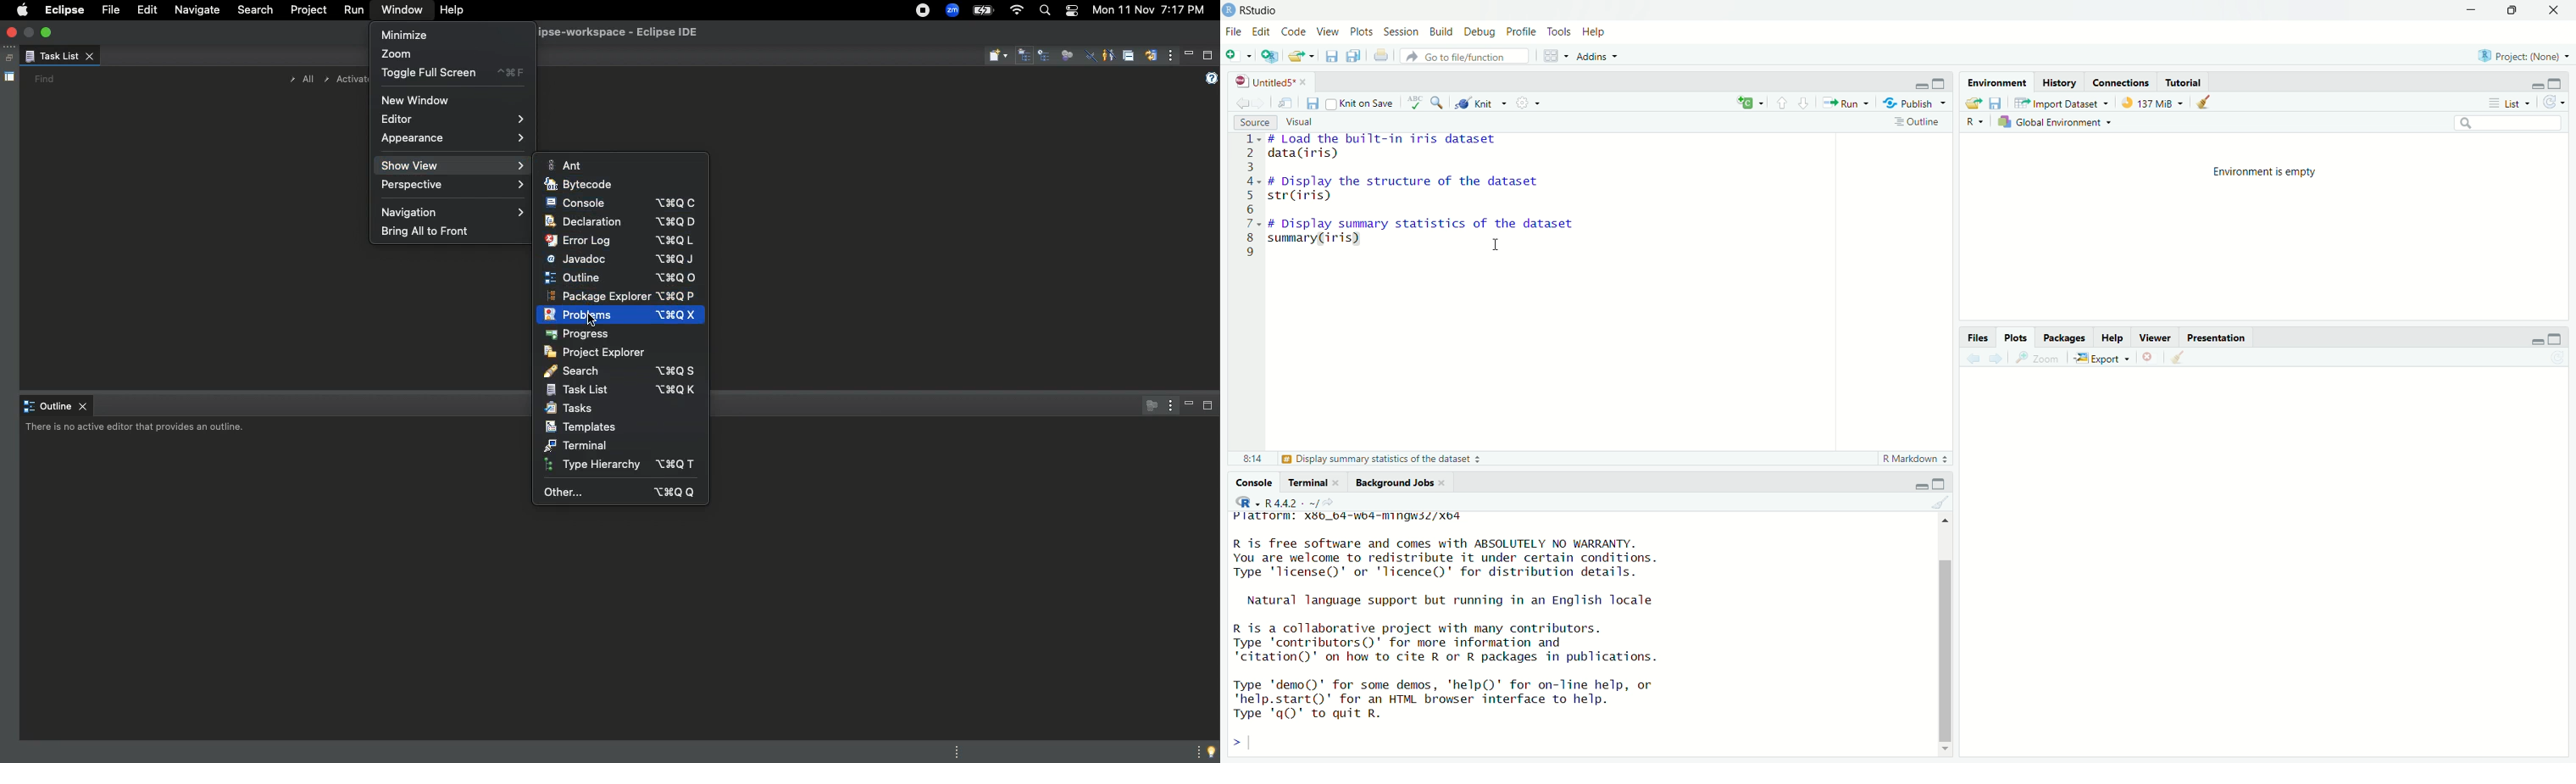 The image size is (2576, 784). What do you see at coordinates (1941, 483) in the screenshot?
I see `Full Height` at bounding box center [1941, 483].